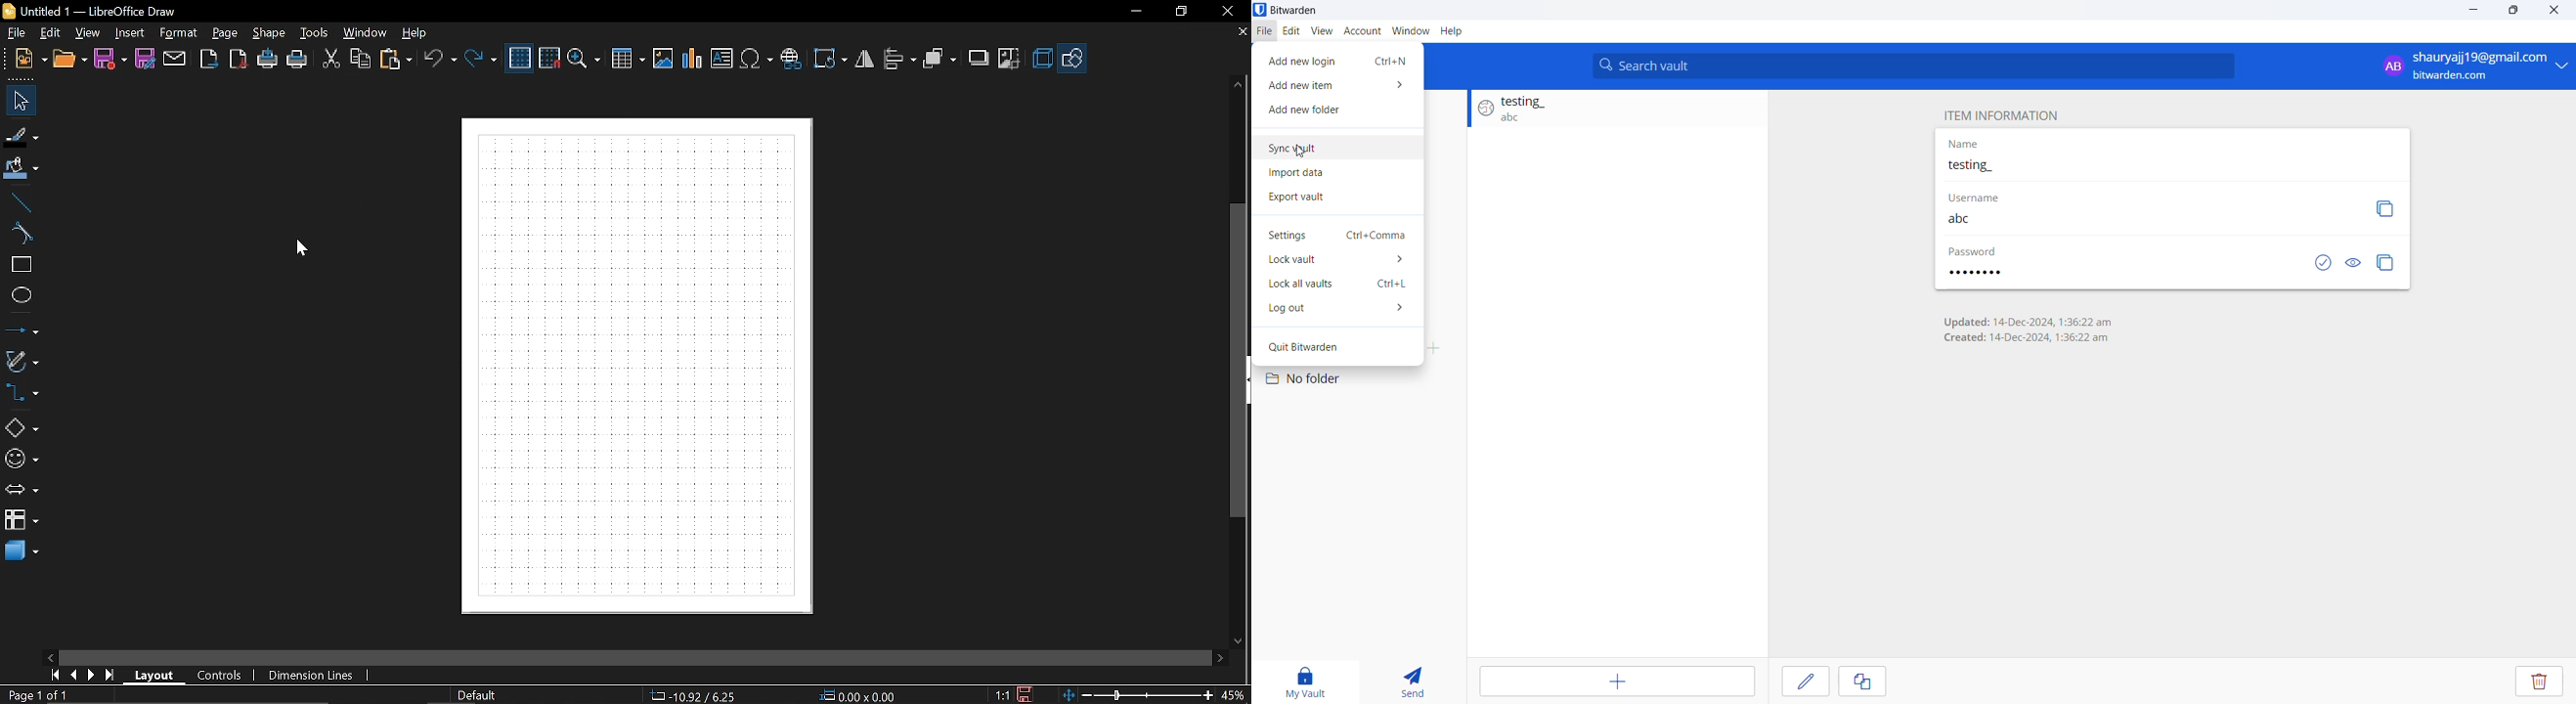 The height and width of the screenshot is (728, 2576). What do you see at coordinates (1333, 113) in the screenshot?
I see `Add new folder` at bounding box center [1333, 113].